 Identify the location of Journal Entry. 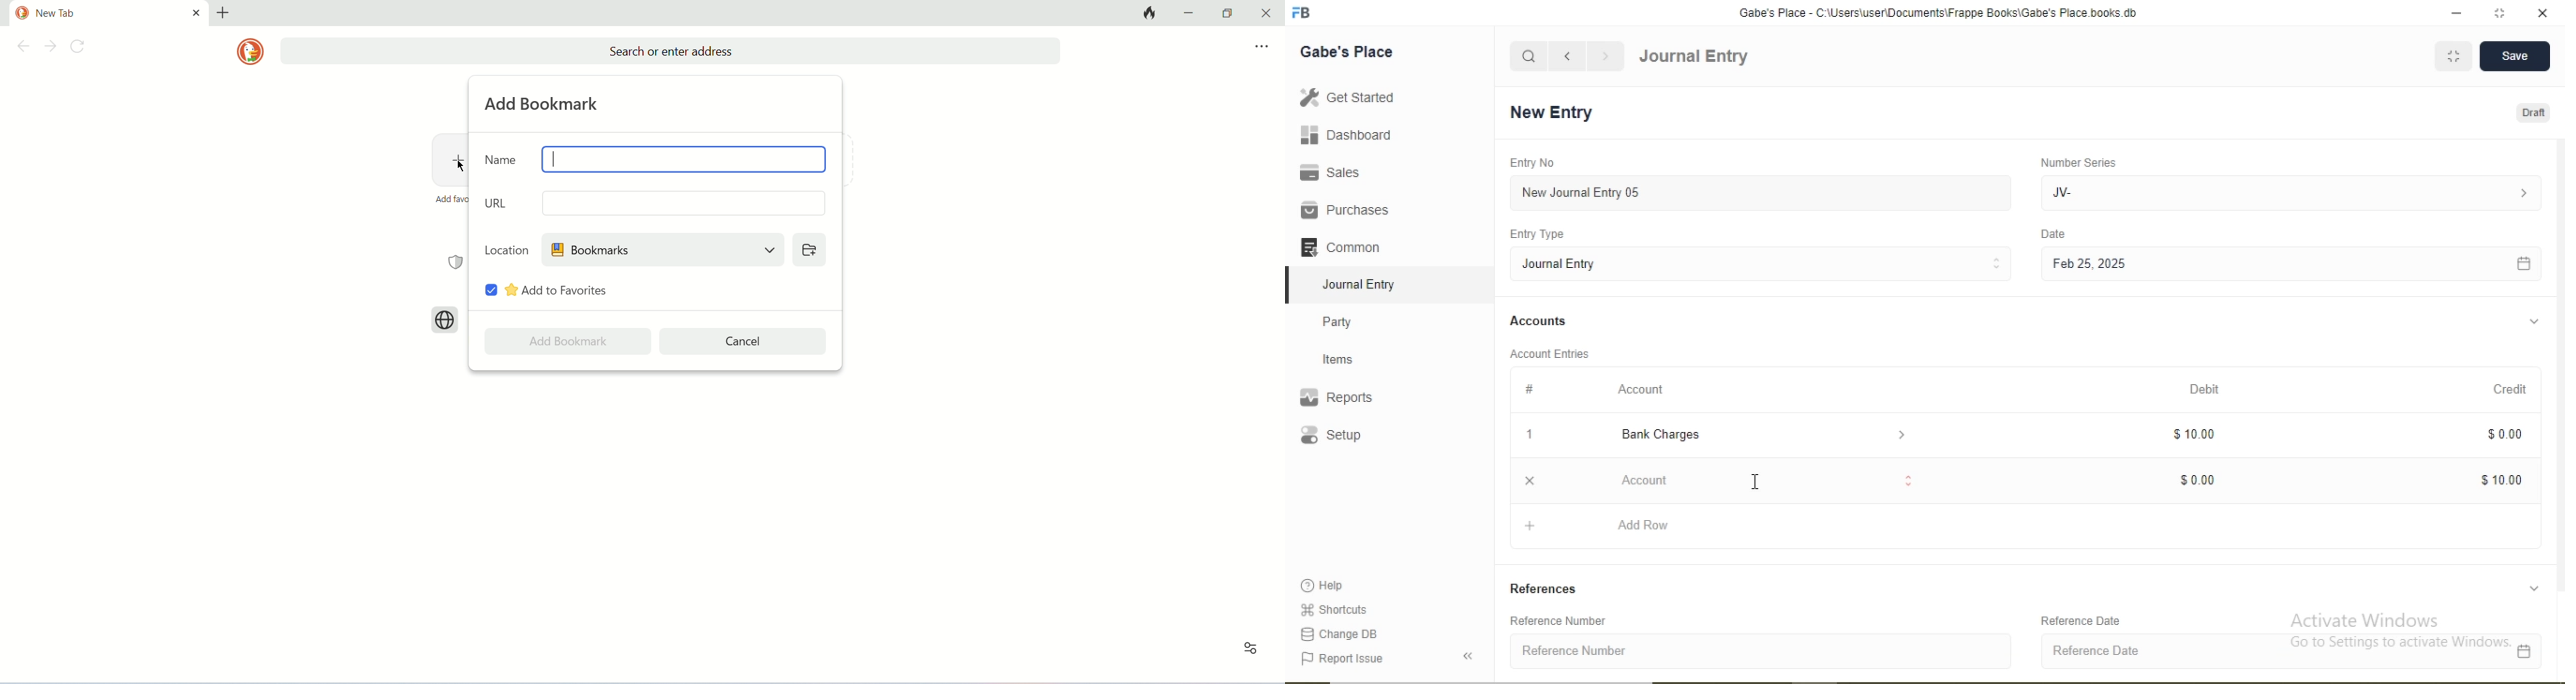
(1763, 263).